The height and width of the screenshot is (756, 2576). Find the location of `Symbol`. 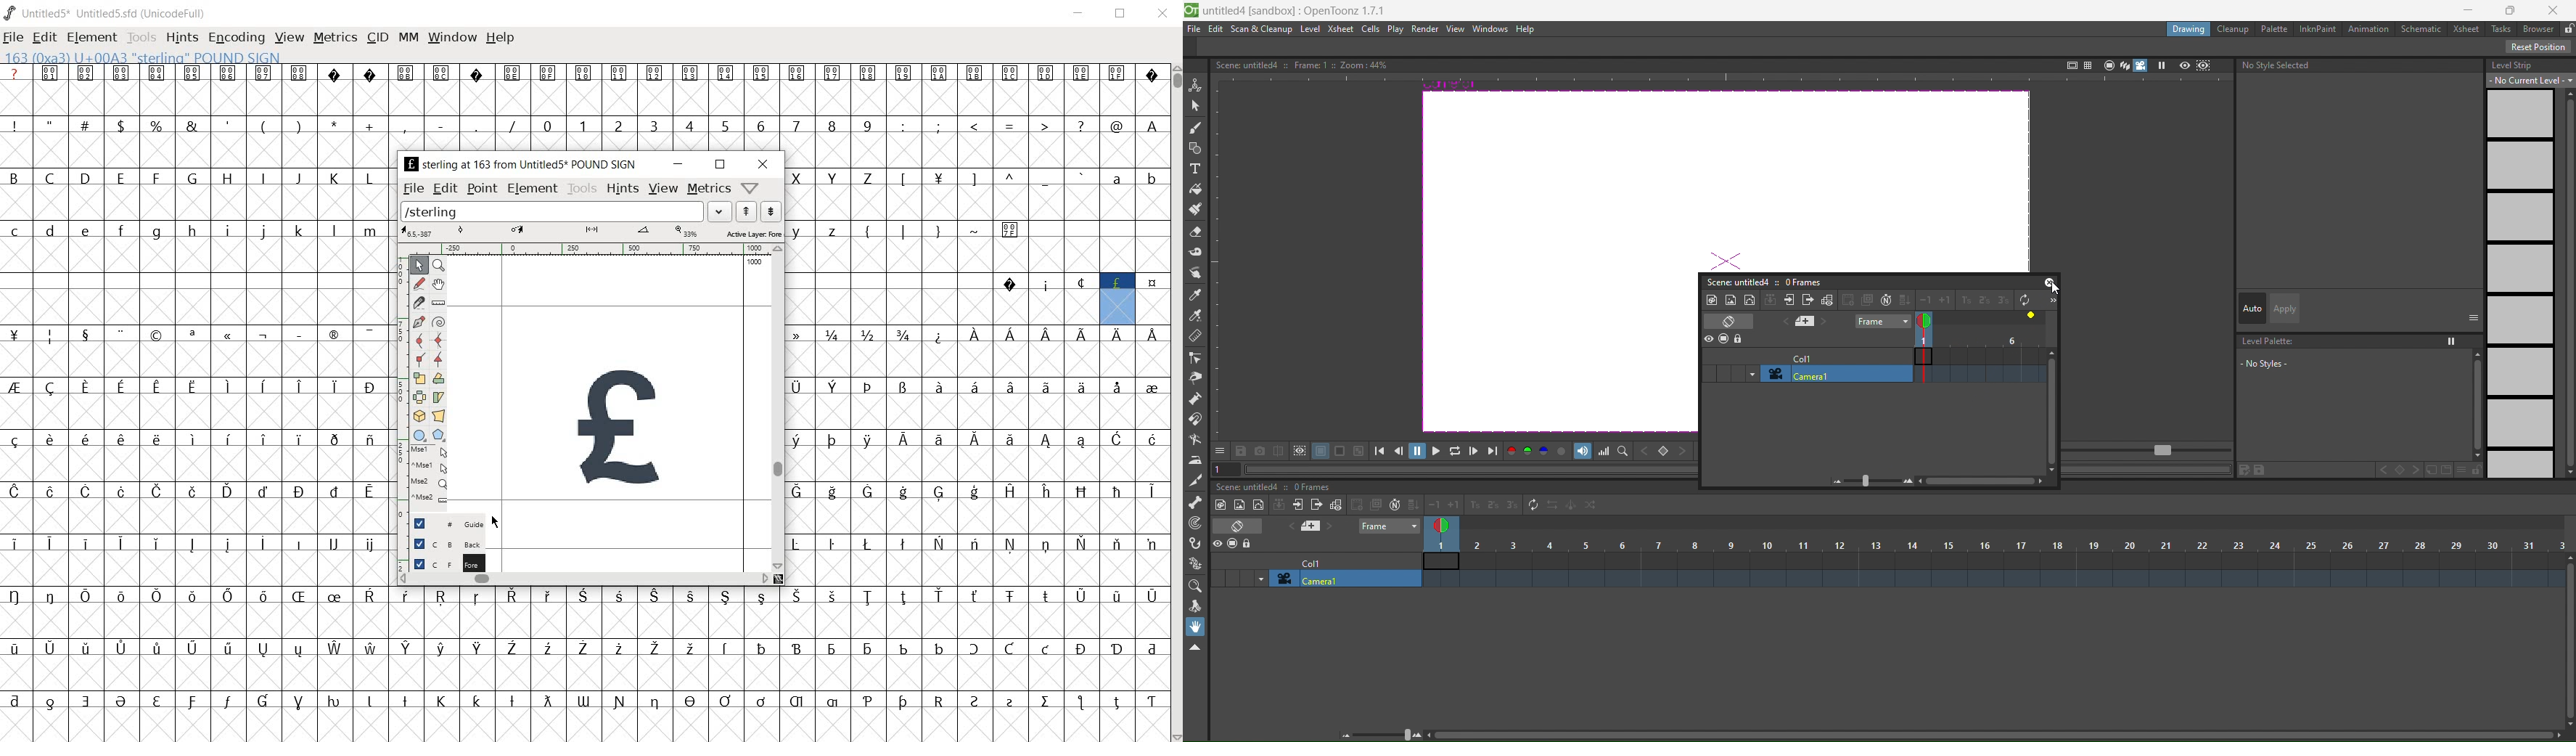

Symbol is located at coordinates (334, 336).